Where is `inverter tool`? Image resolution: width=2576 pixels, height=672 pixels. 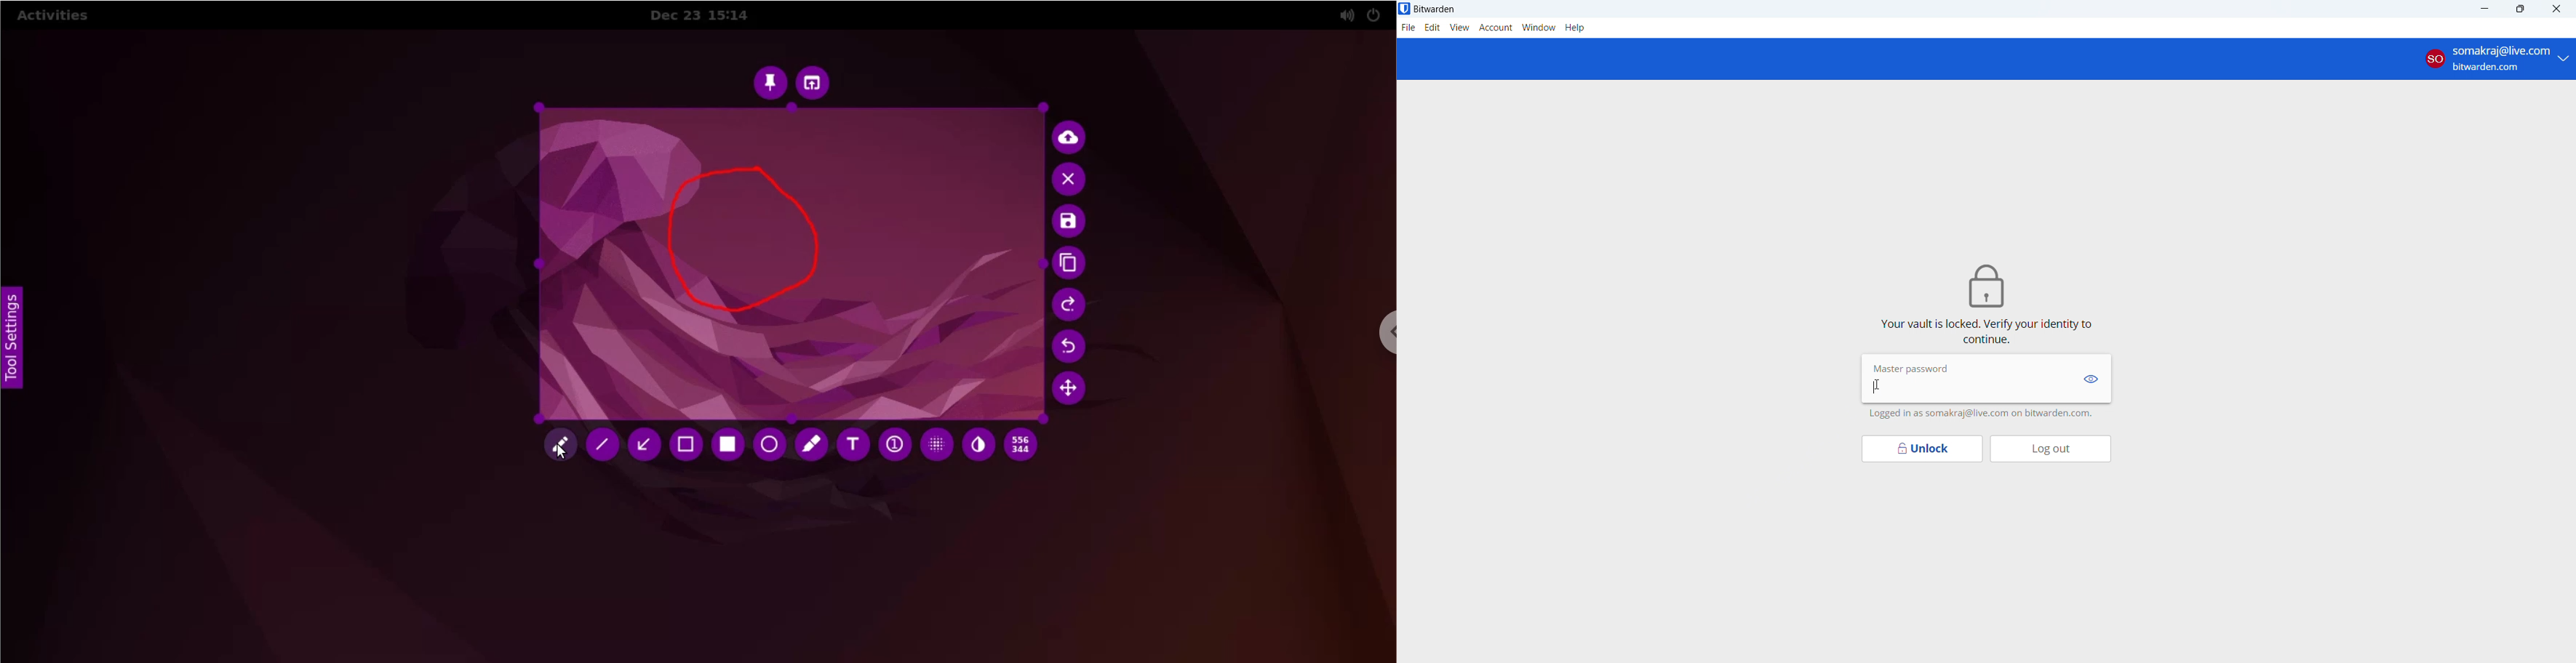
inverter tool is located at coordinates (976, 449).